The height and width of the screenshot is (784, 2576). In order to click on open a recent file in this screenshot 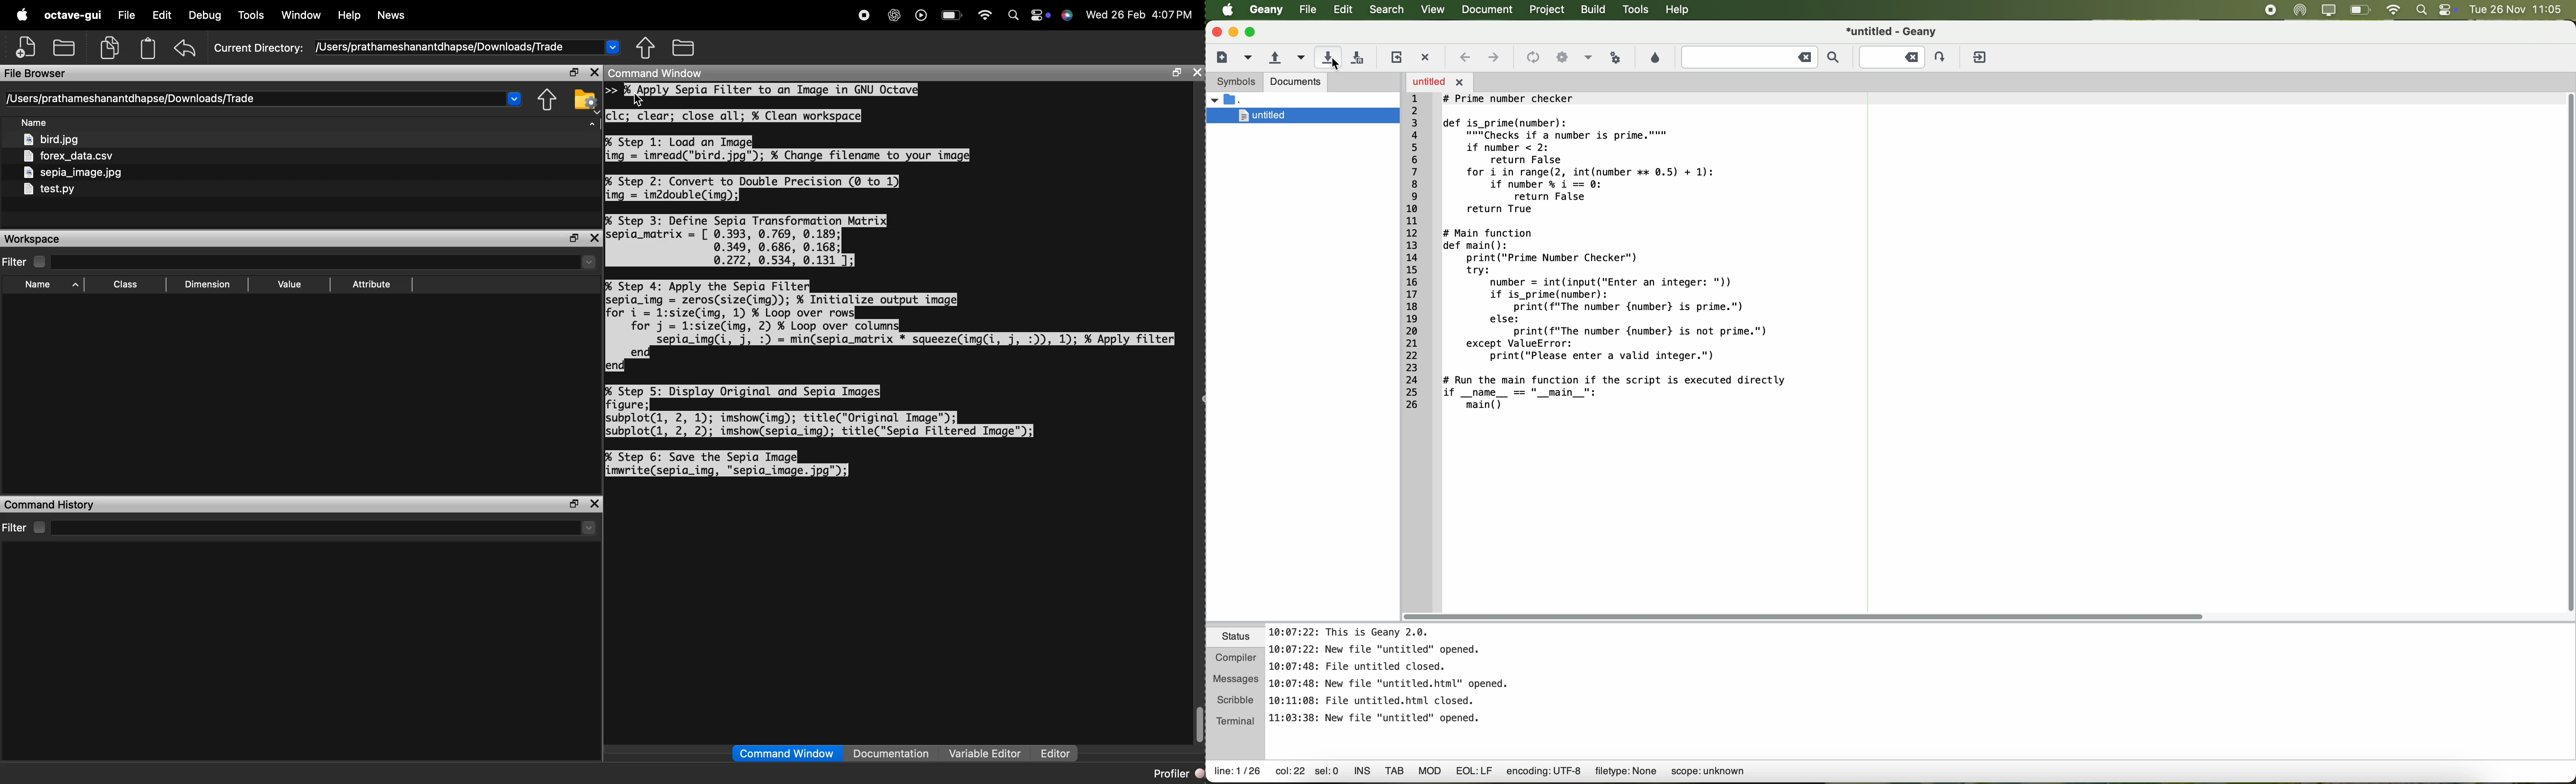, I will do `click(1299, 58)`.